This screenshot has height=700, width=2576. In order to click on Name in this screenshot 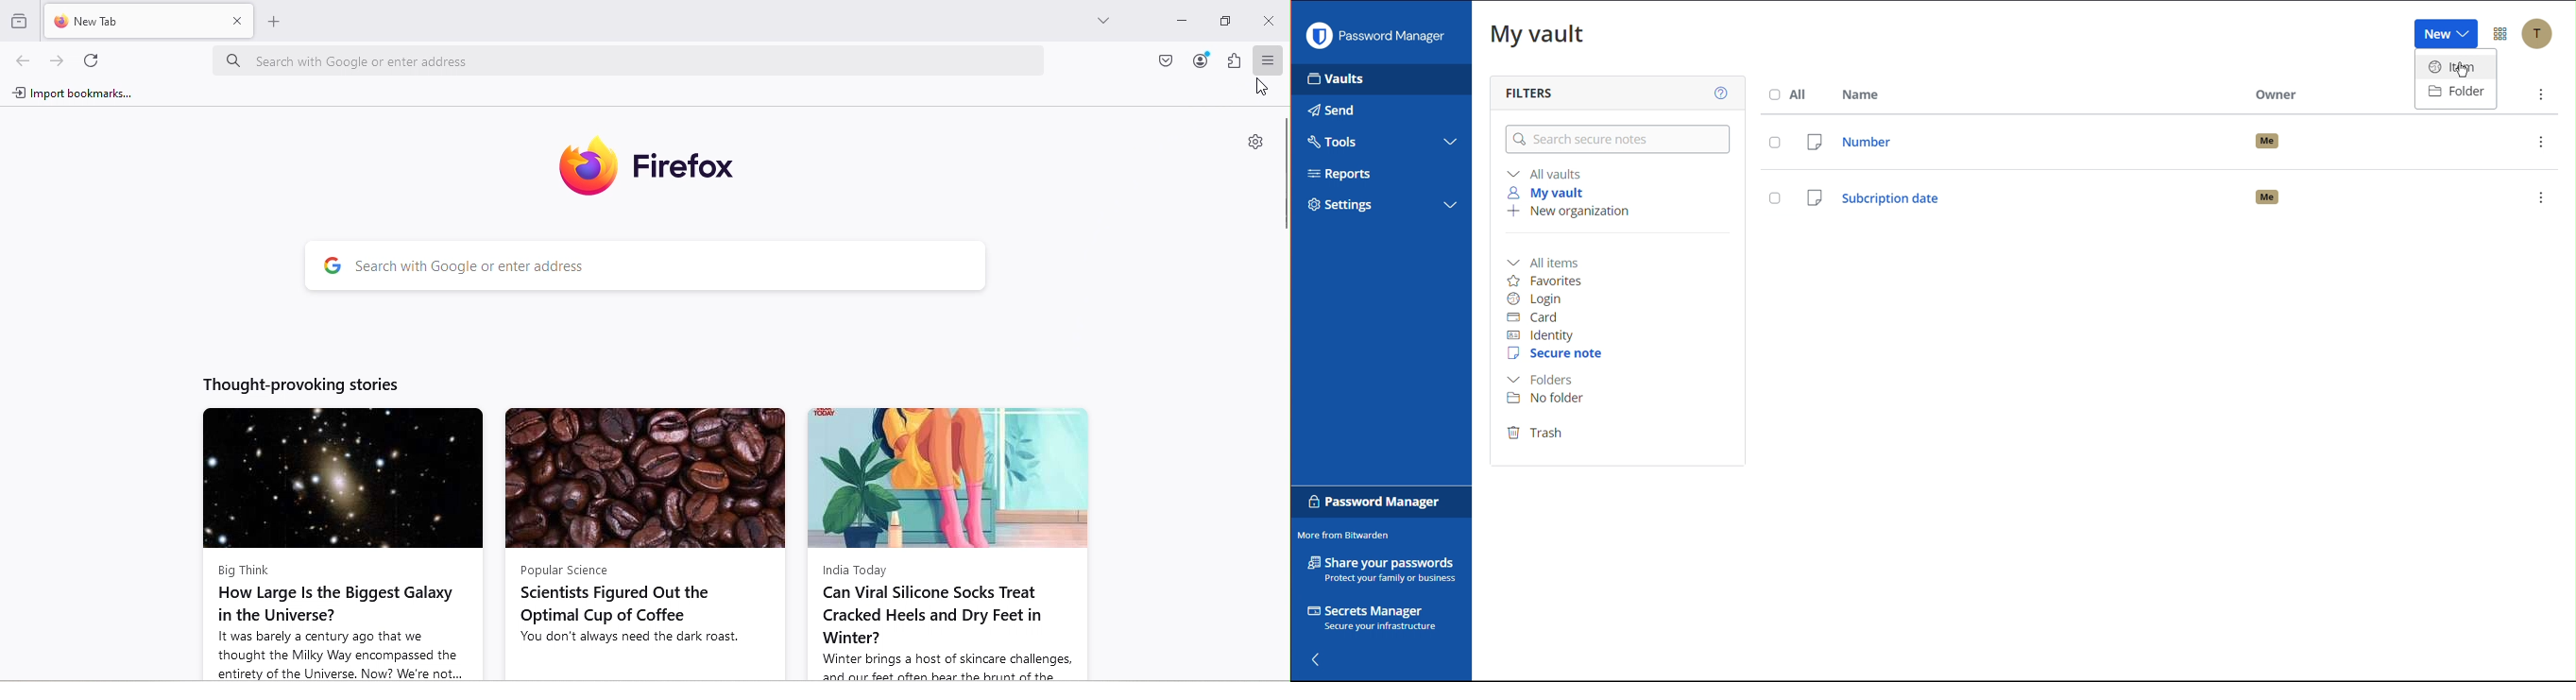, I will do `click(1868, 94)`.